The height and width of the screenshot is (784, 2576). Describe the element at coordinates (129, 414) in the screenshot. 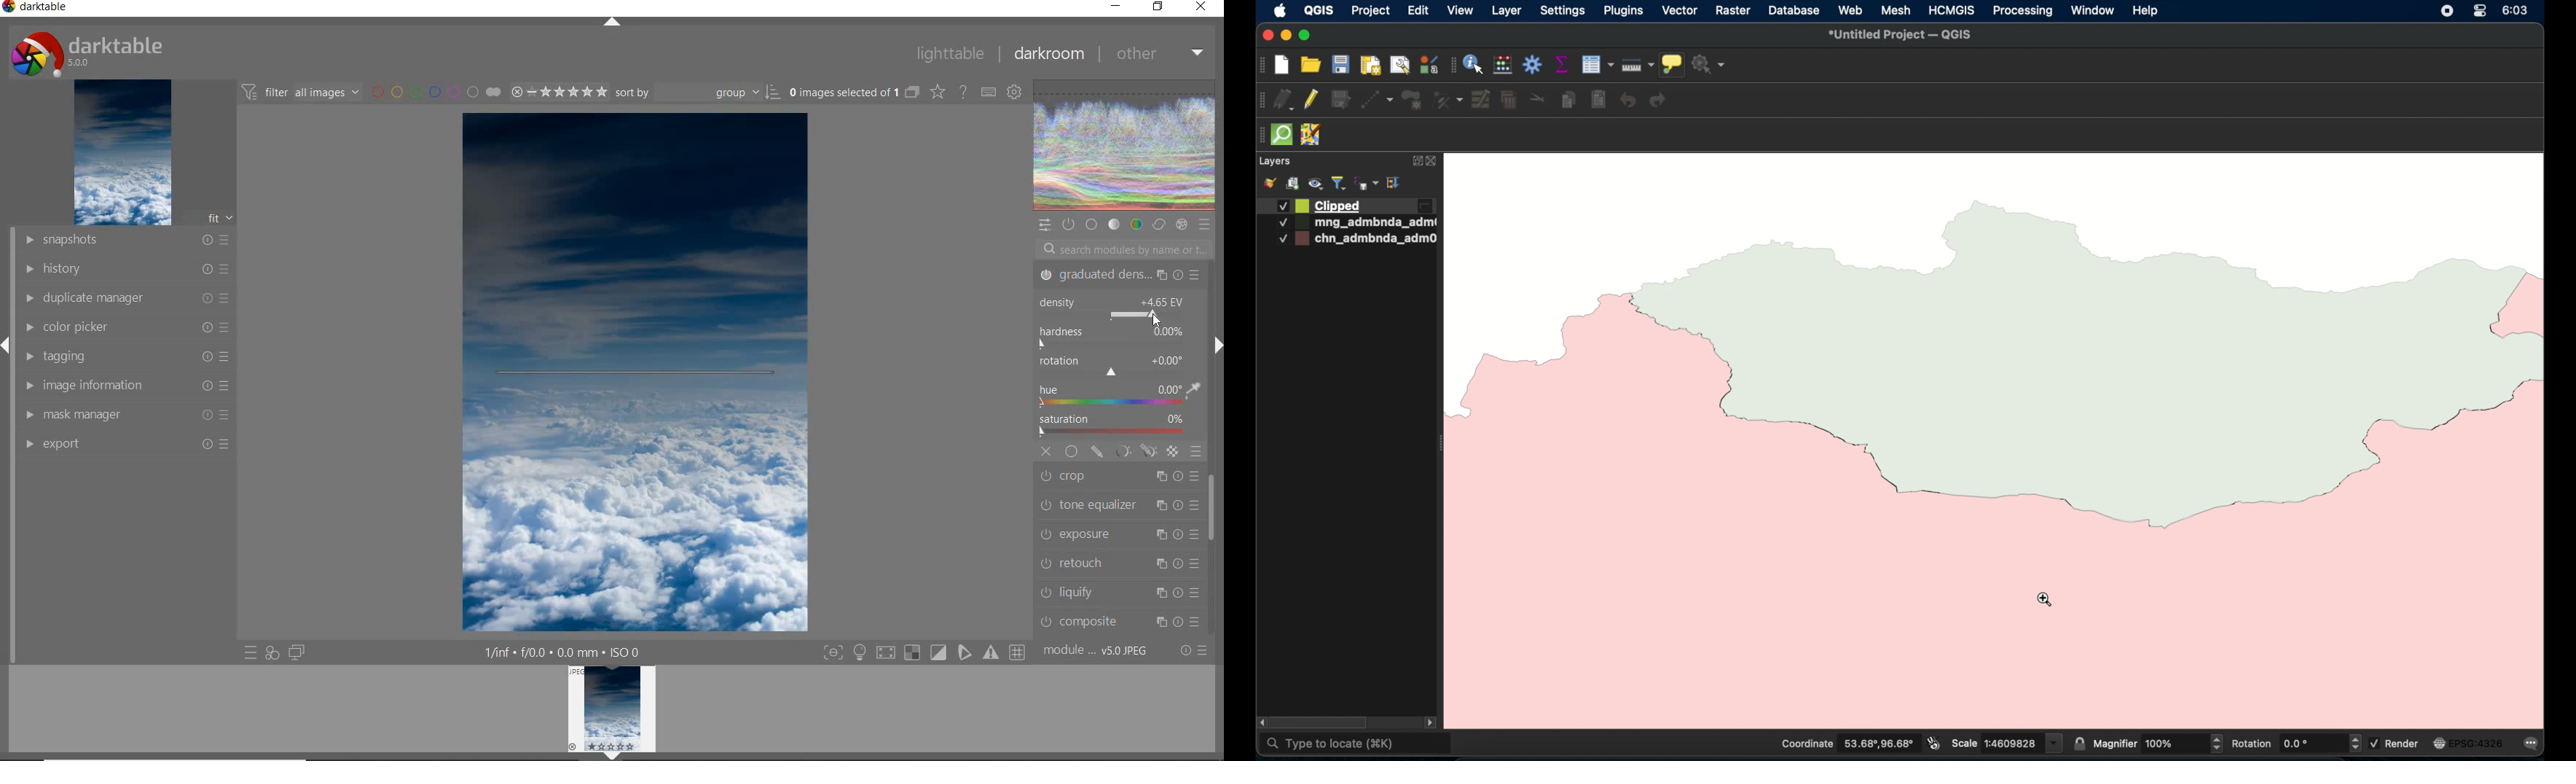

I see `MASK MANAGER` at that location.